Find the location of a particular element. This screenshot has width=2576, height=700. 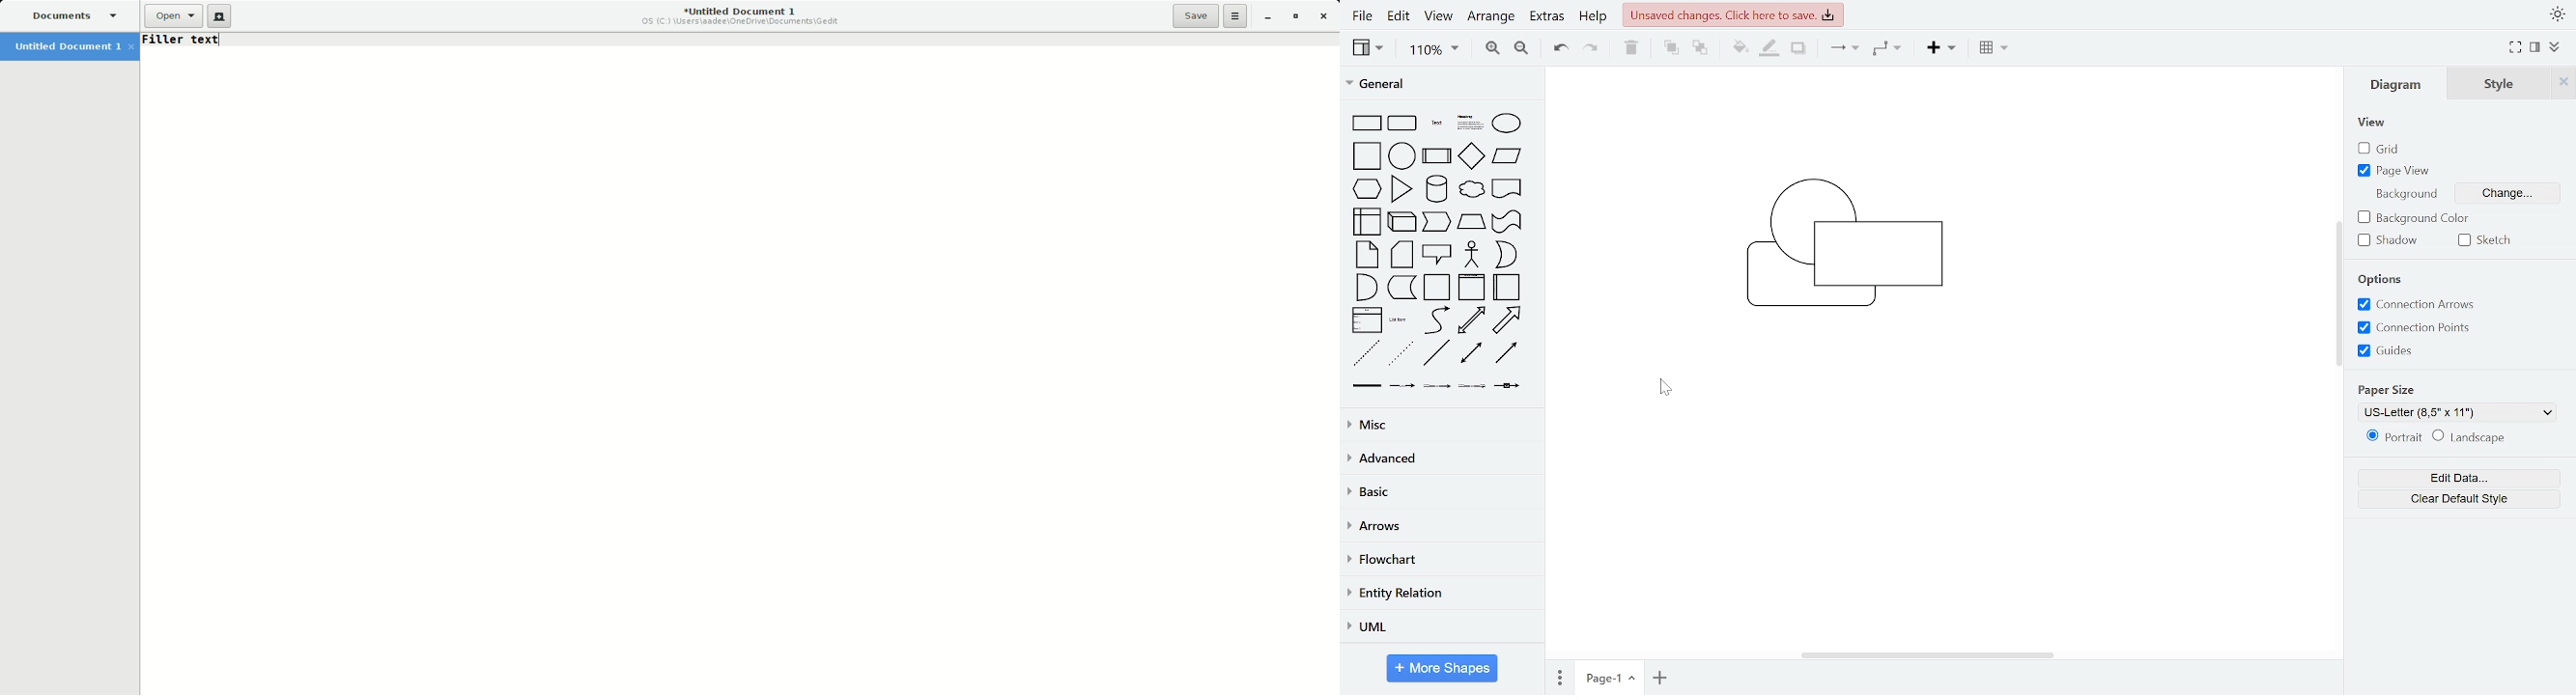

grid is located at coordinates (2381, 150).